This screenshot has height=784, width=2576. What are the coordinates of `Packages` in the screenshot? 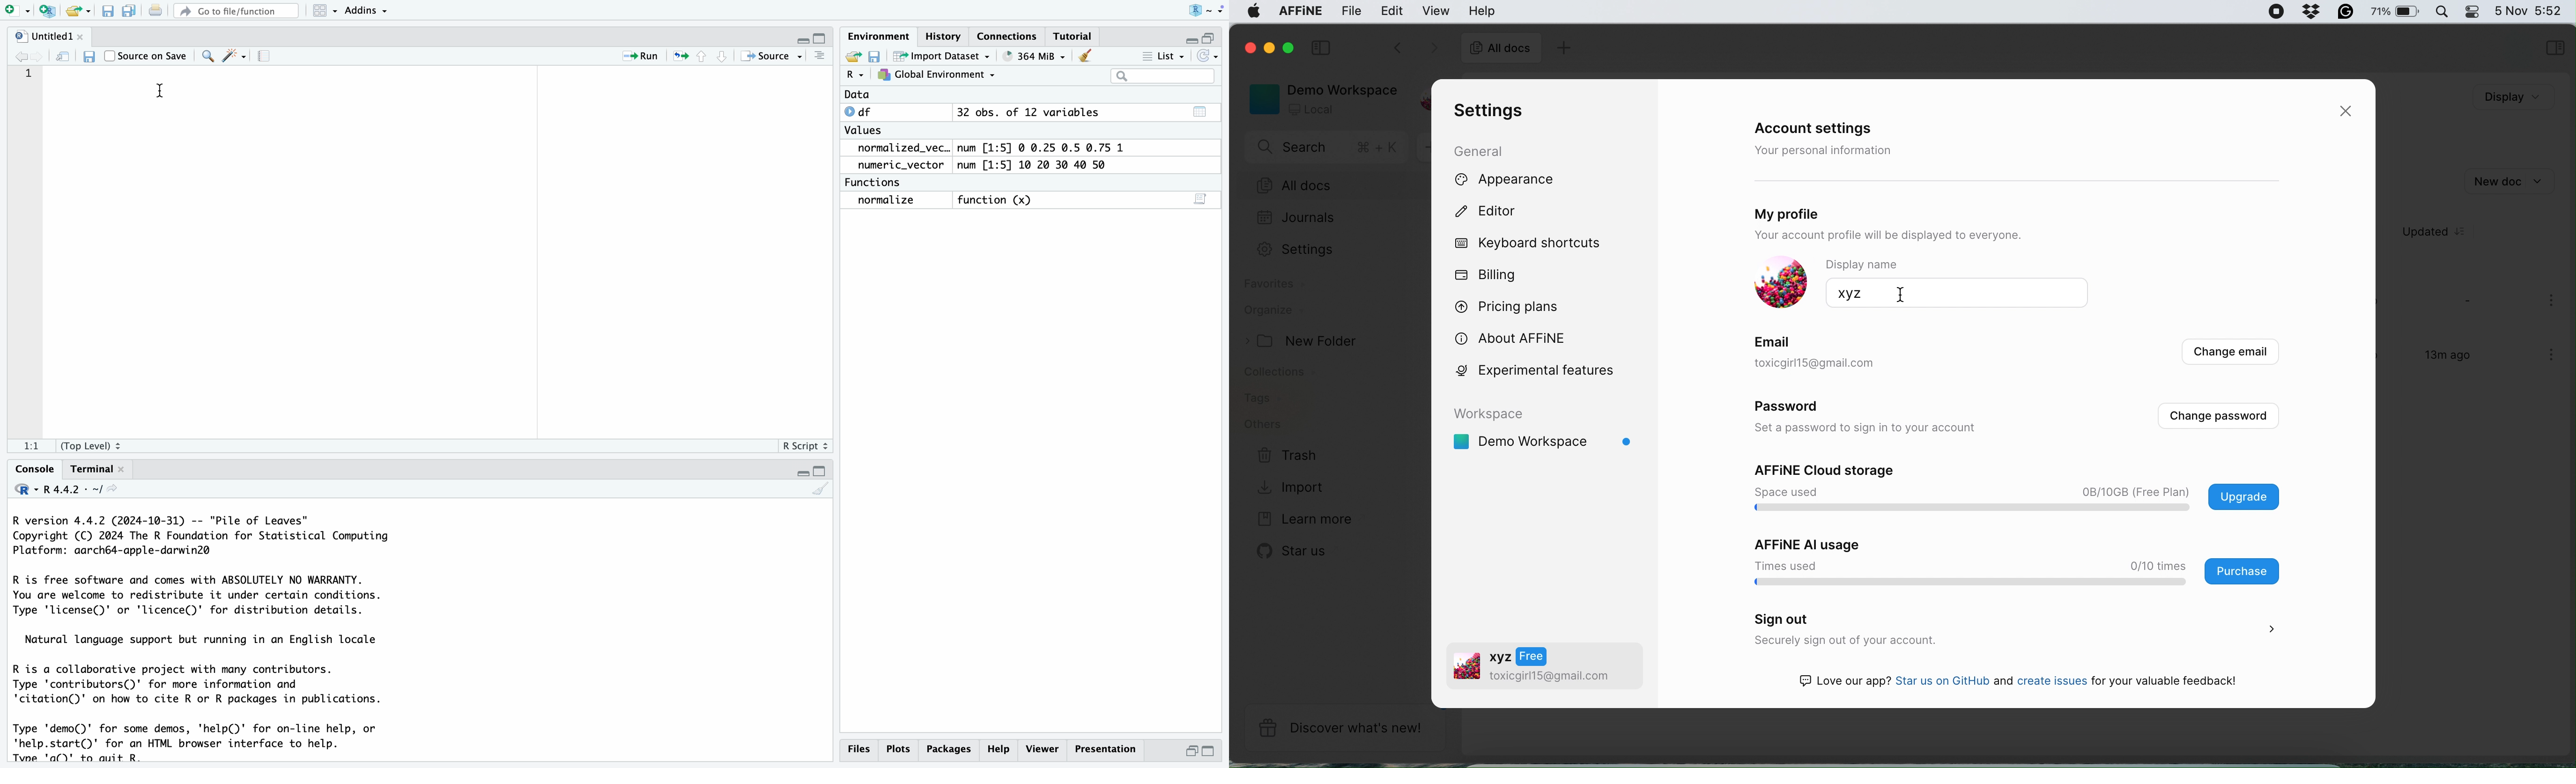 It's located at (951, 749).